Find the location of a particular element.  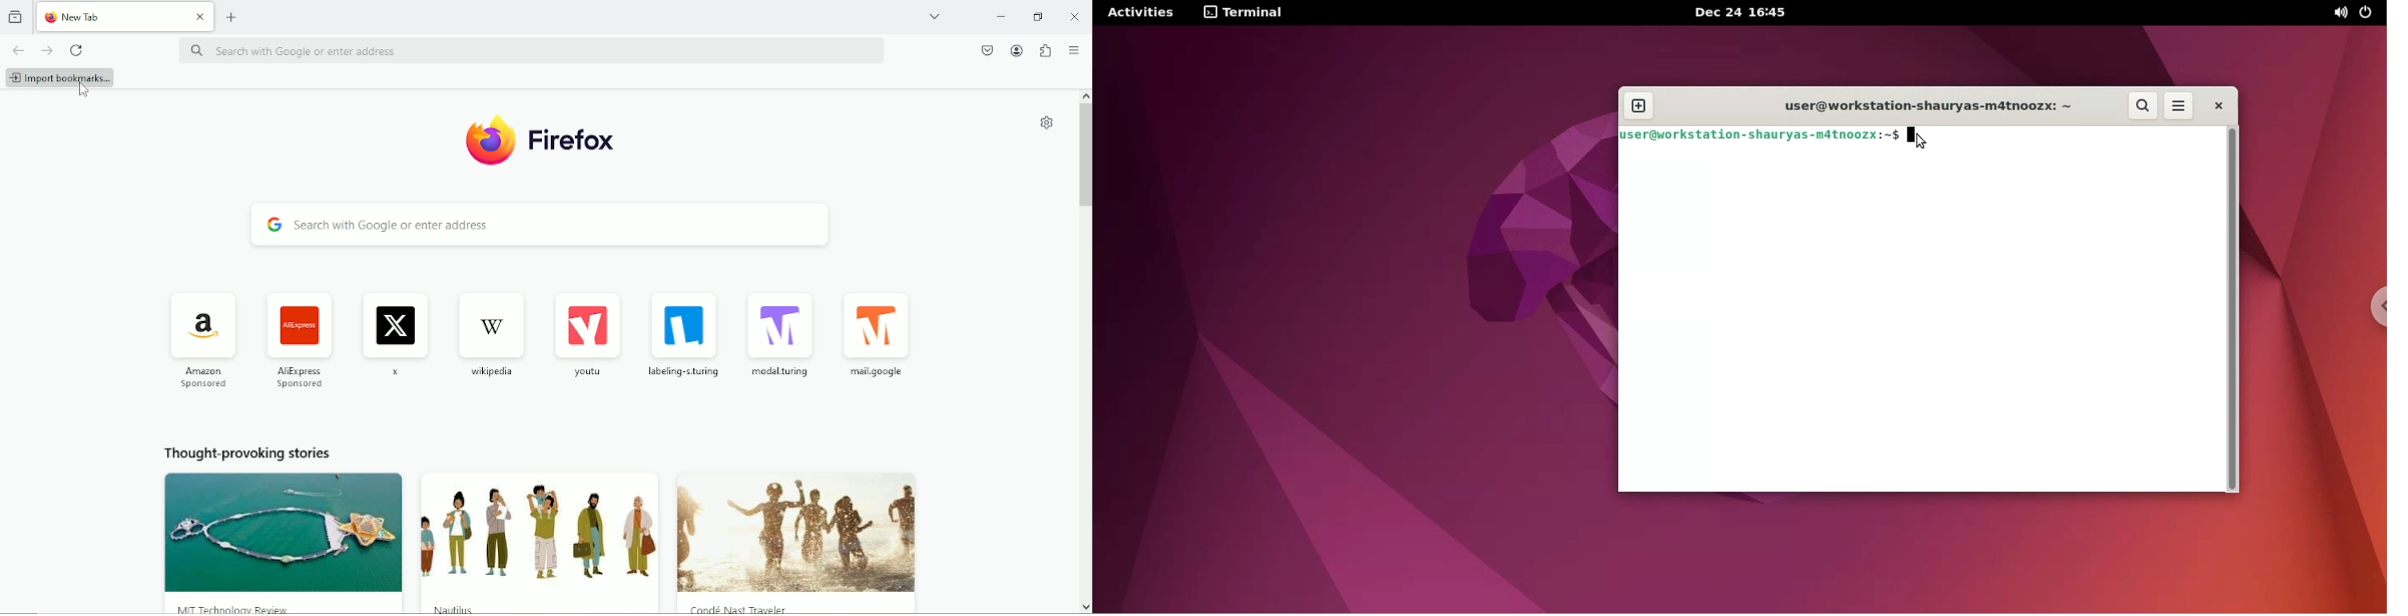

vertical scrollbar is located at coordinates (1085, 156).